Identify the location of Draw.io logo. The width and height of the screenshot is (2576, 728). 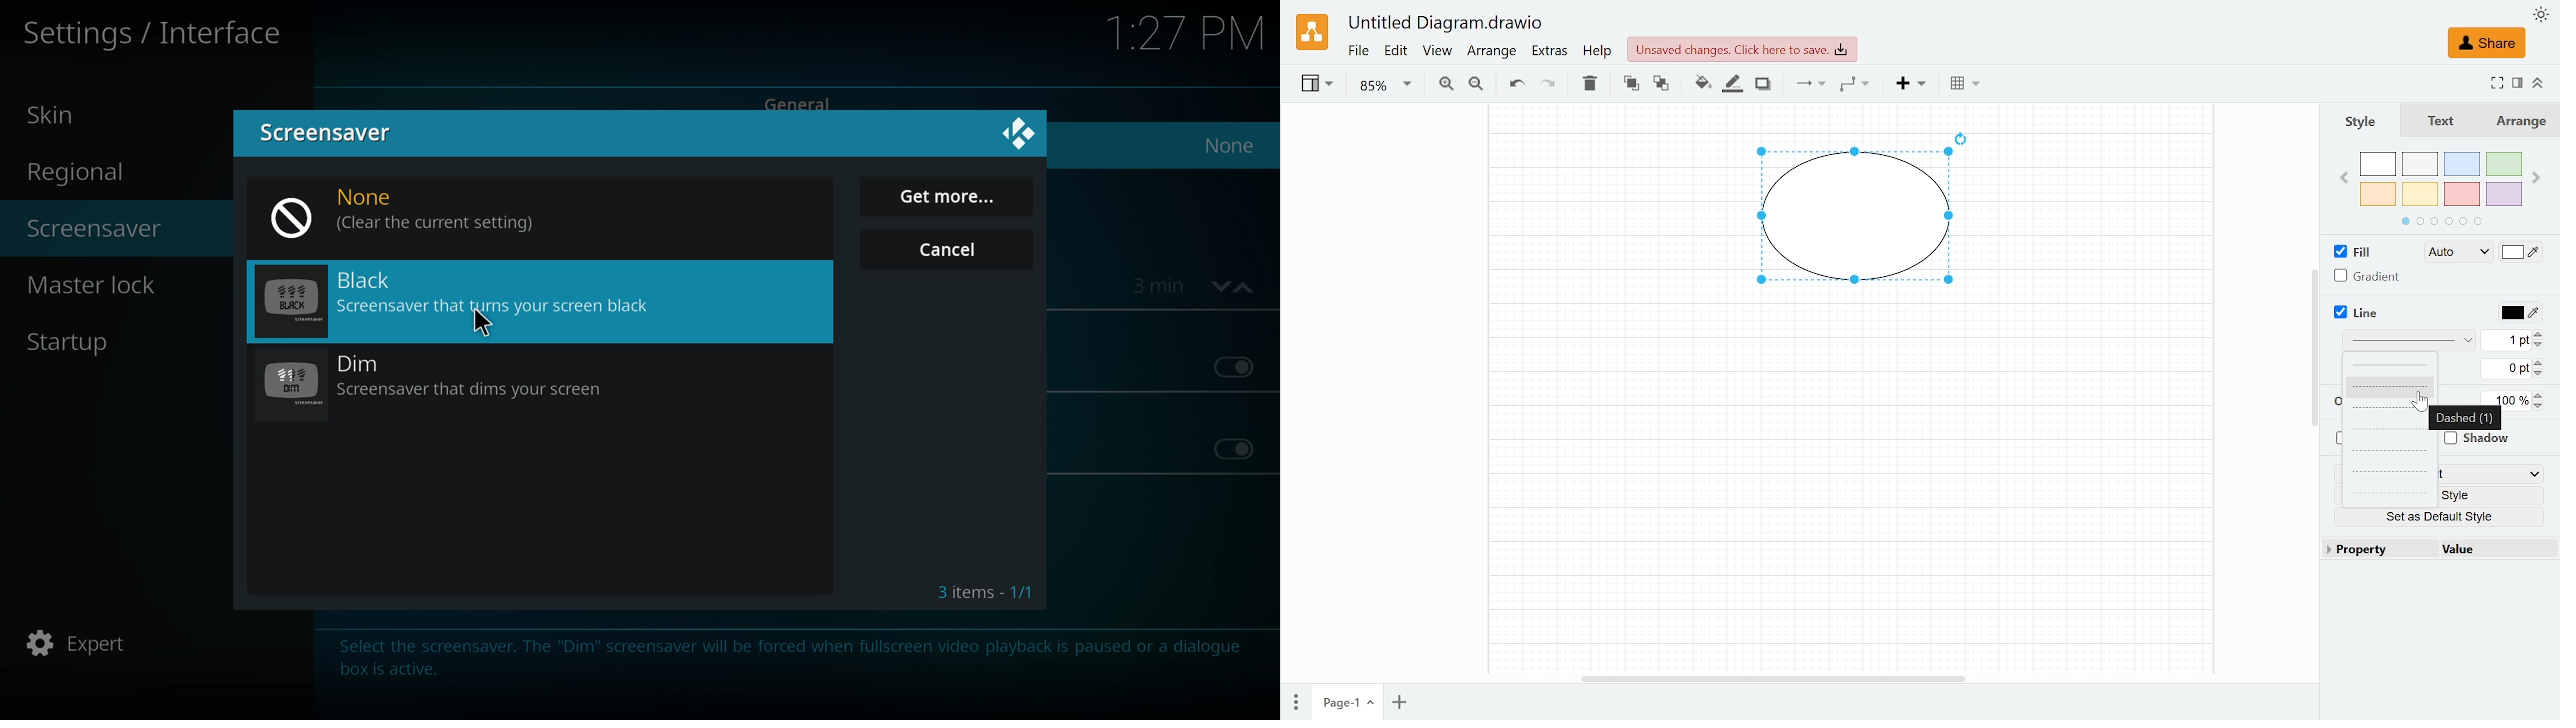
(1313, 31).